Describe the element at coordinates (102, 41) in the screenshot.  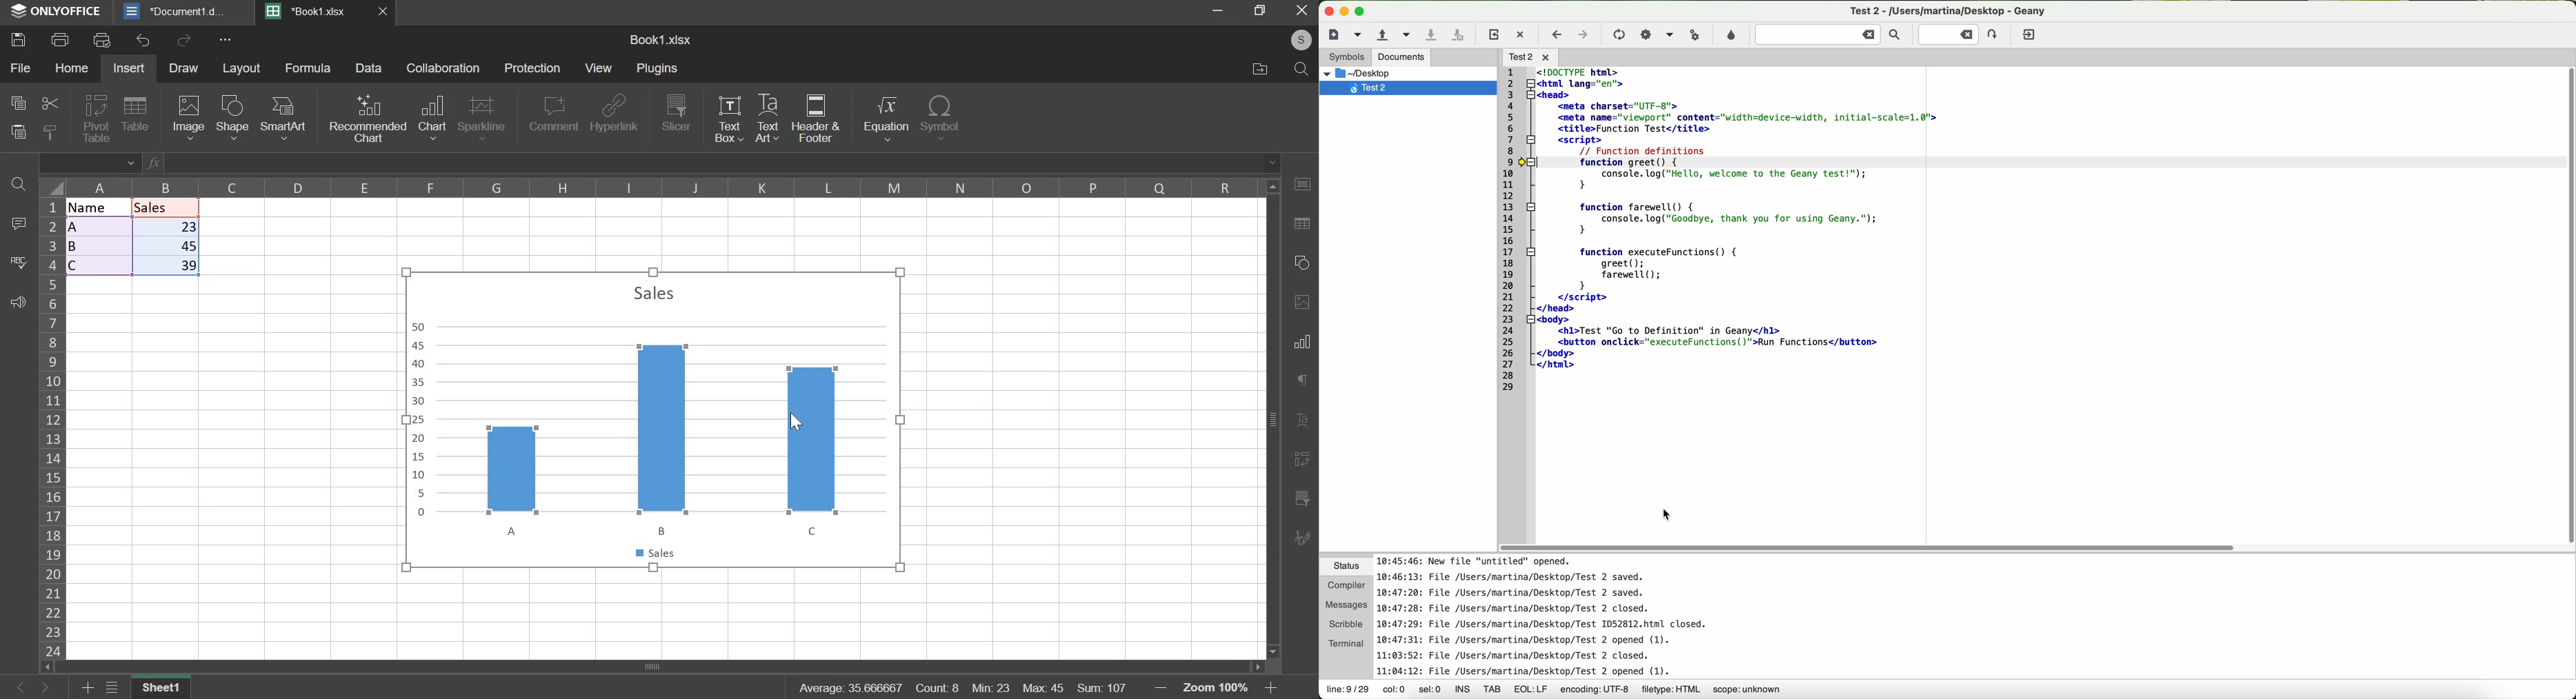
I see `print preview` at that location.